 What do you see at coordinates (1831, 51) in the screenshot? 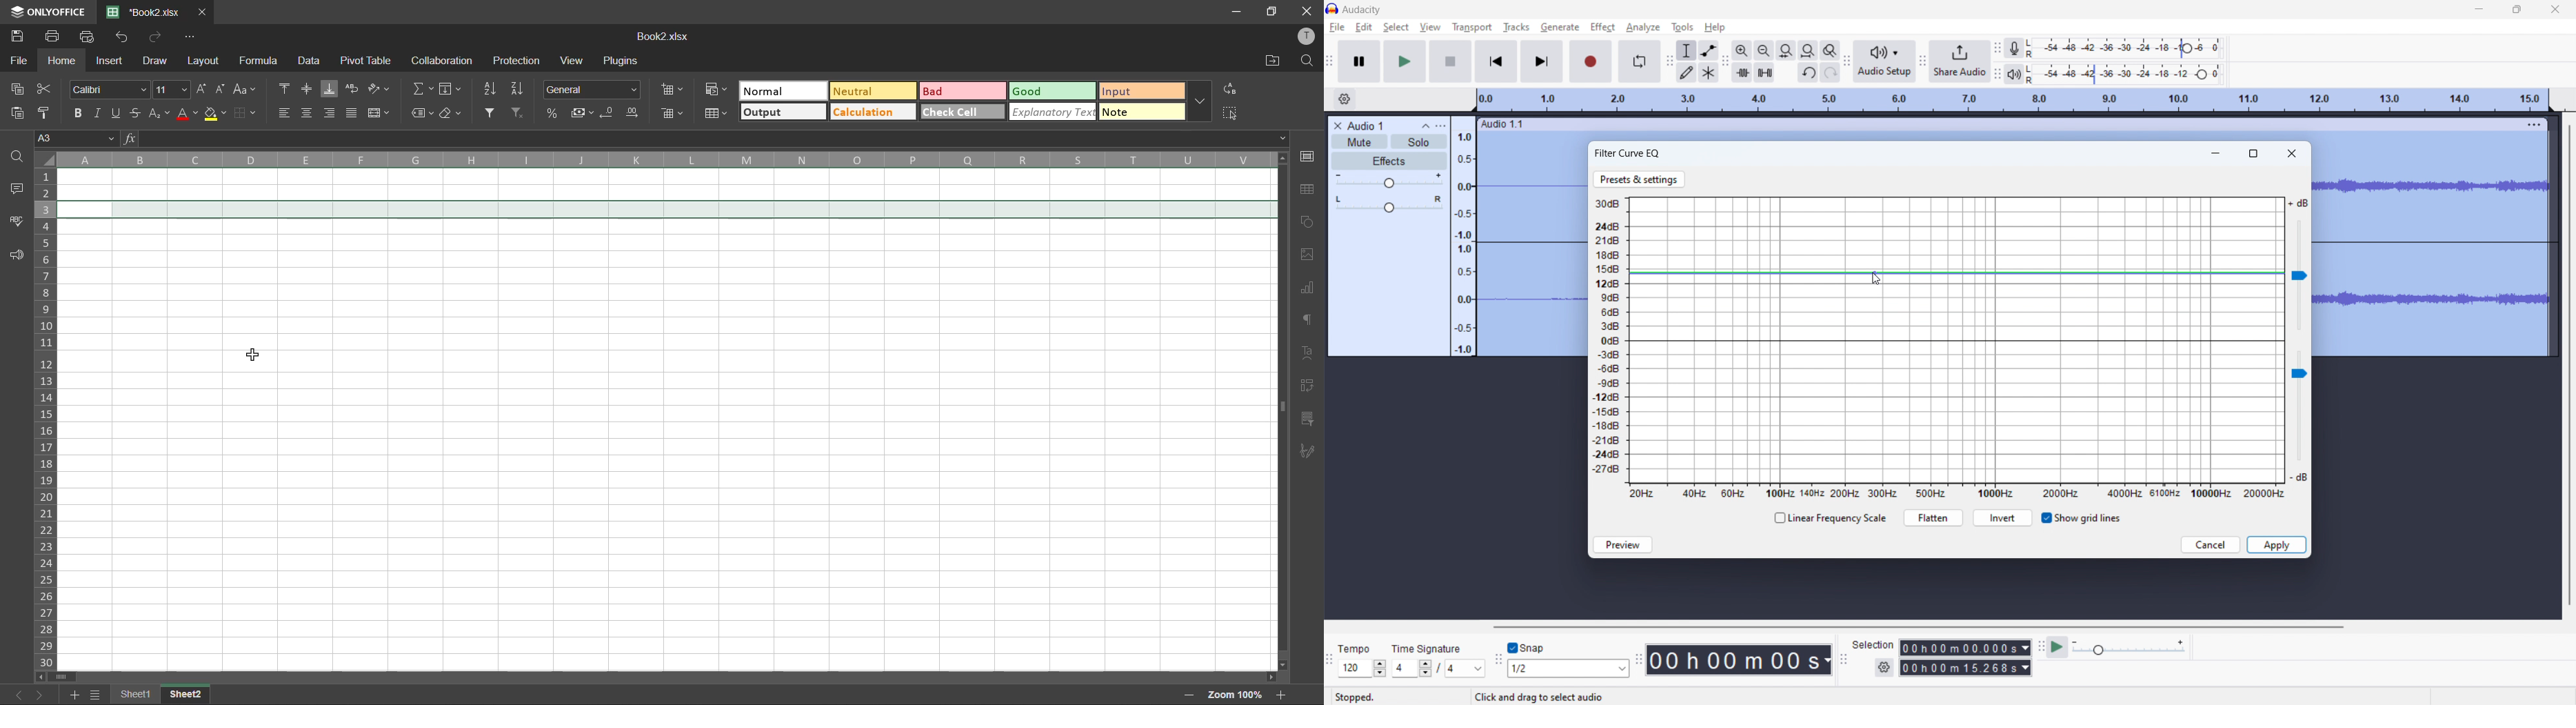
I see `toggle zoom` at bounding box center [1831, 51].